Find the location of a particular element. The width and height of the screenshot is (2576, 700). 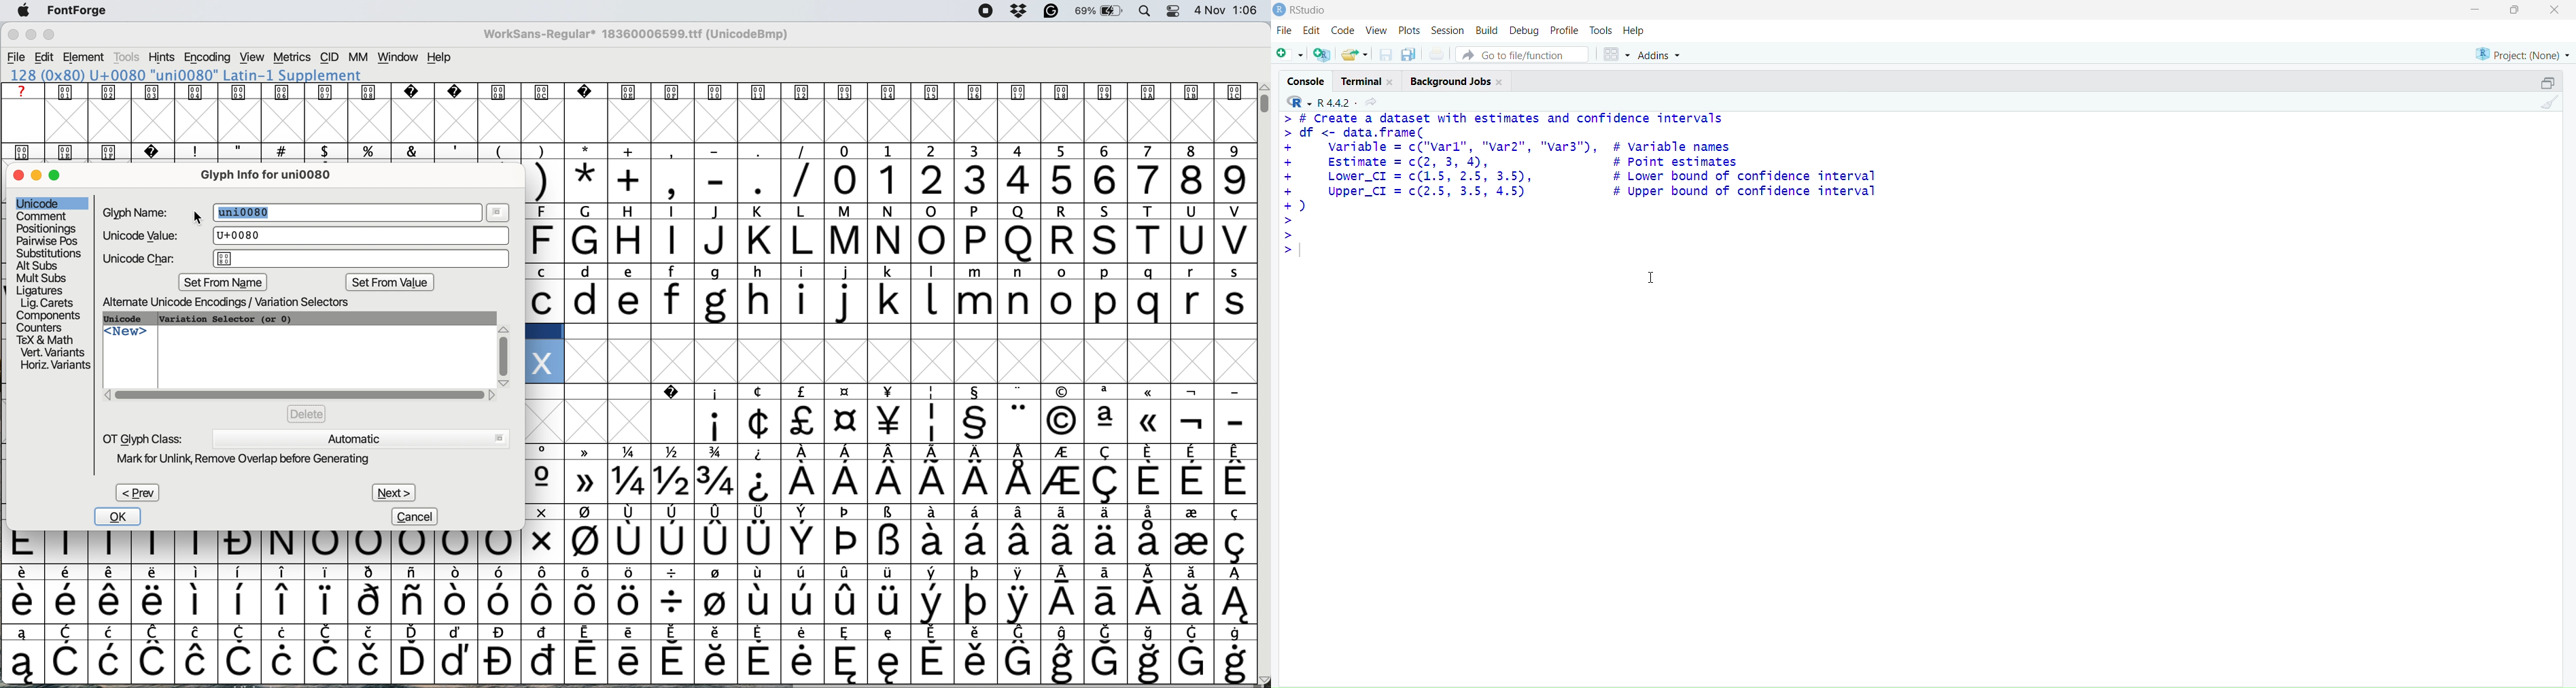

create a project is located at coordinates (1322, 54).